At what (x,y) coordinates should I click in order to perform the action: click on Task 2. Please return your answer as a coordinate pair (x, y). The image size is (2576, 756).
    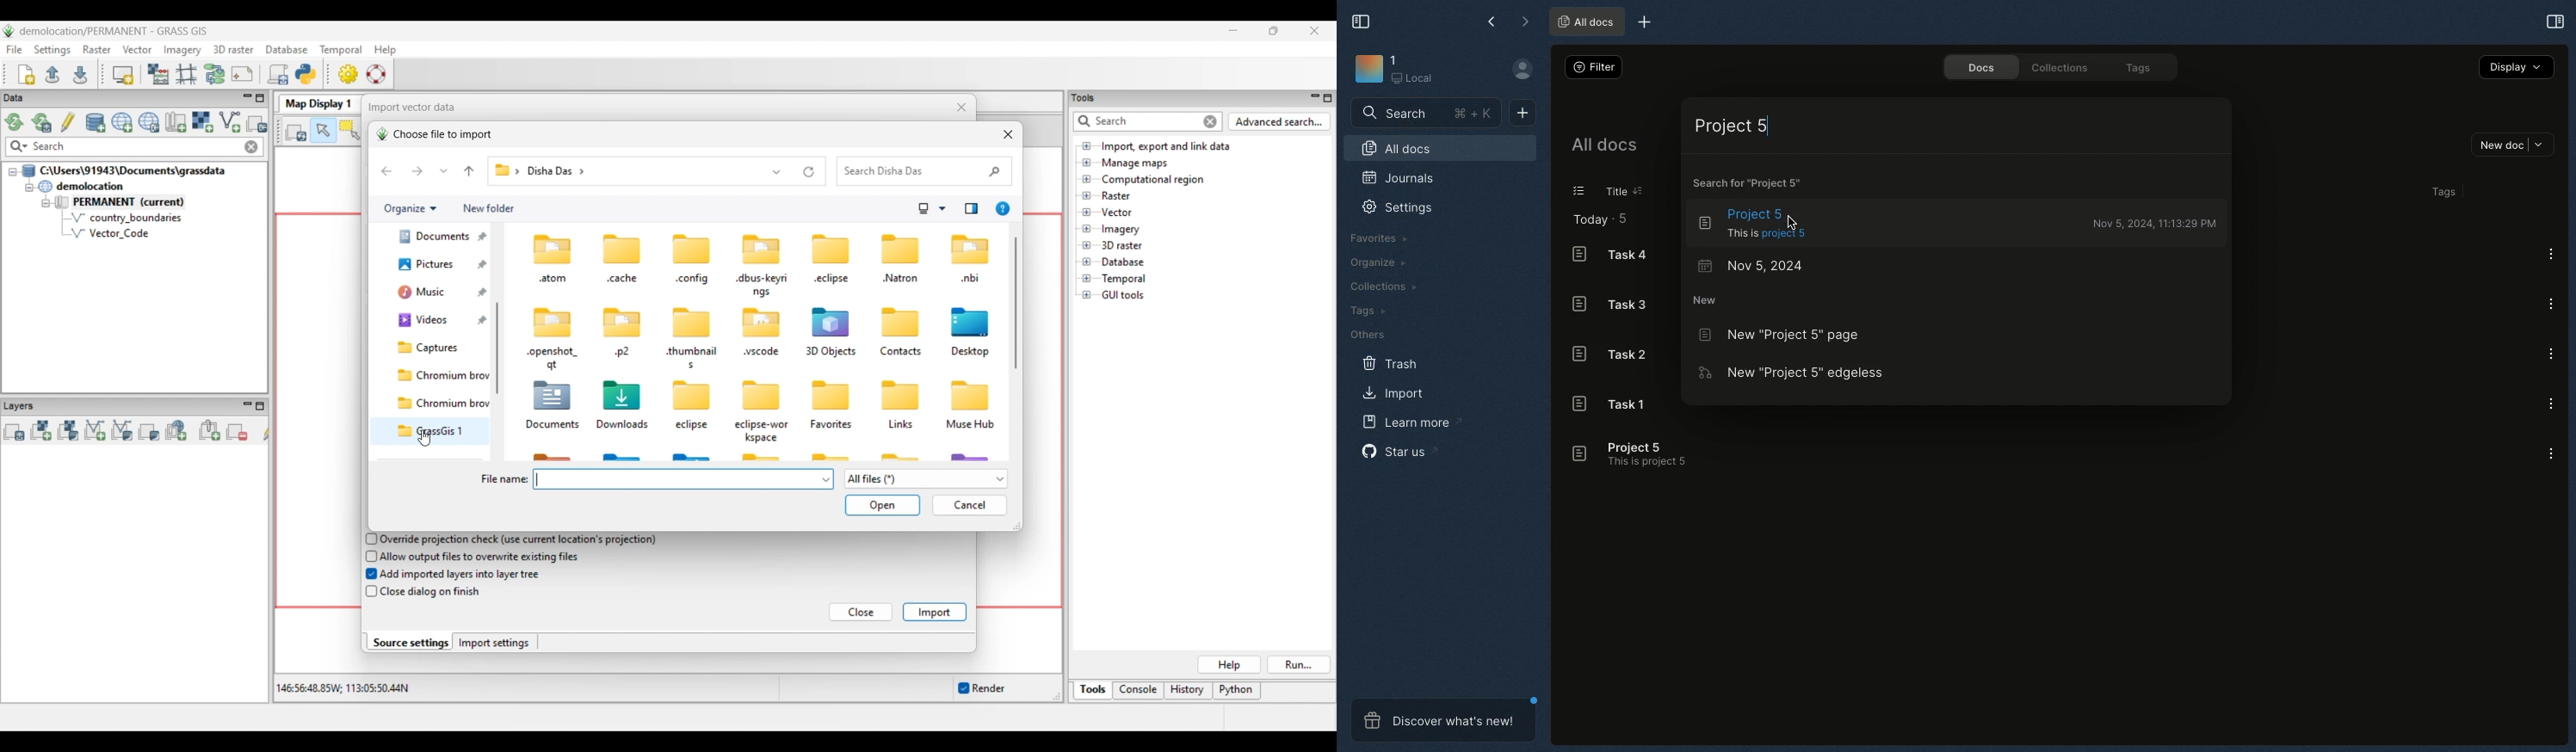
    Looking at the image, I should click on (1608, 354).